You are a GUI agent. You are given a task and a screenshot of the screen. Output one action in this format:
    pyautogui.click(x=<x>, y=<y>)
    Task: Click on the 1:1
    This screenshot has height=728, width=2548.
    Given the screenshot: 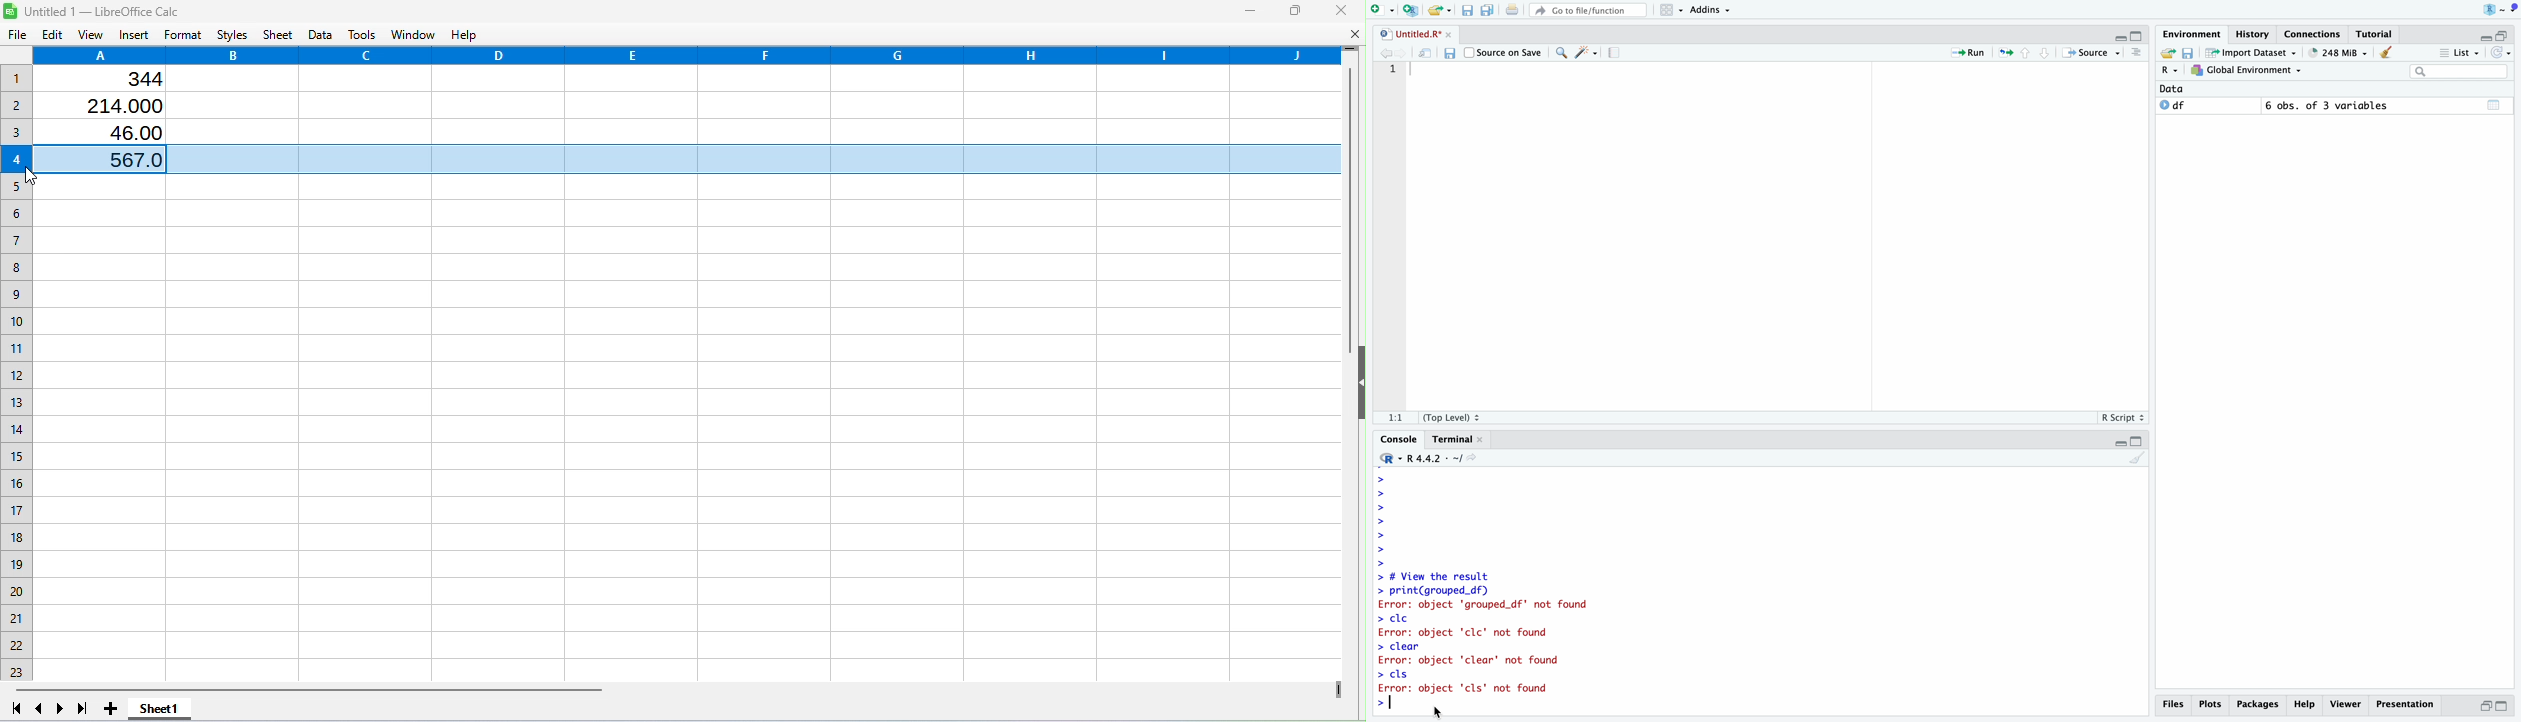 What is the action you would take?
    pyautogui.click(x=1395, y=417)
    